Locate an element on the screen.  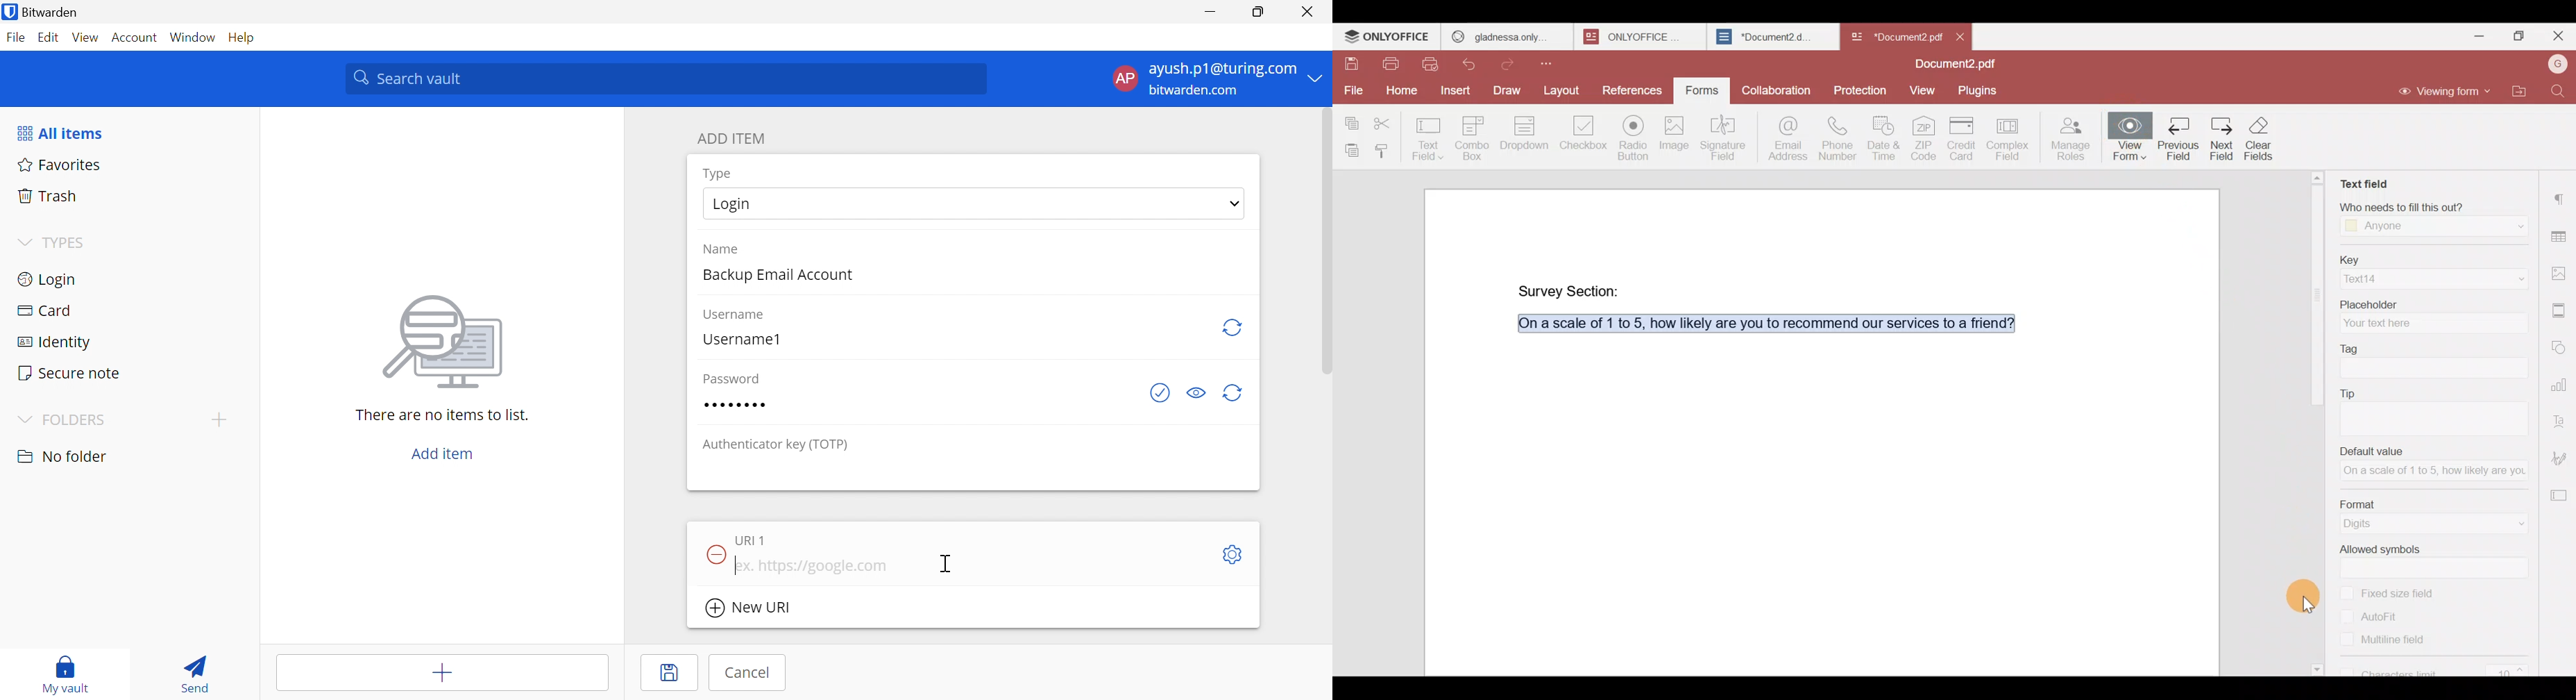
Cursor is located at coordinates (949, 564).